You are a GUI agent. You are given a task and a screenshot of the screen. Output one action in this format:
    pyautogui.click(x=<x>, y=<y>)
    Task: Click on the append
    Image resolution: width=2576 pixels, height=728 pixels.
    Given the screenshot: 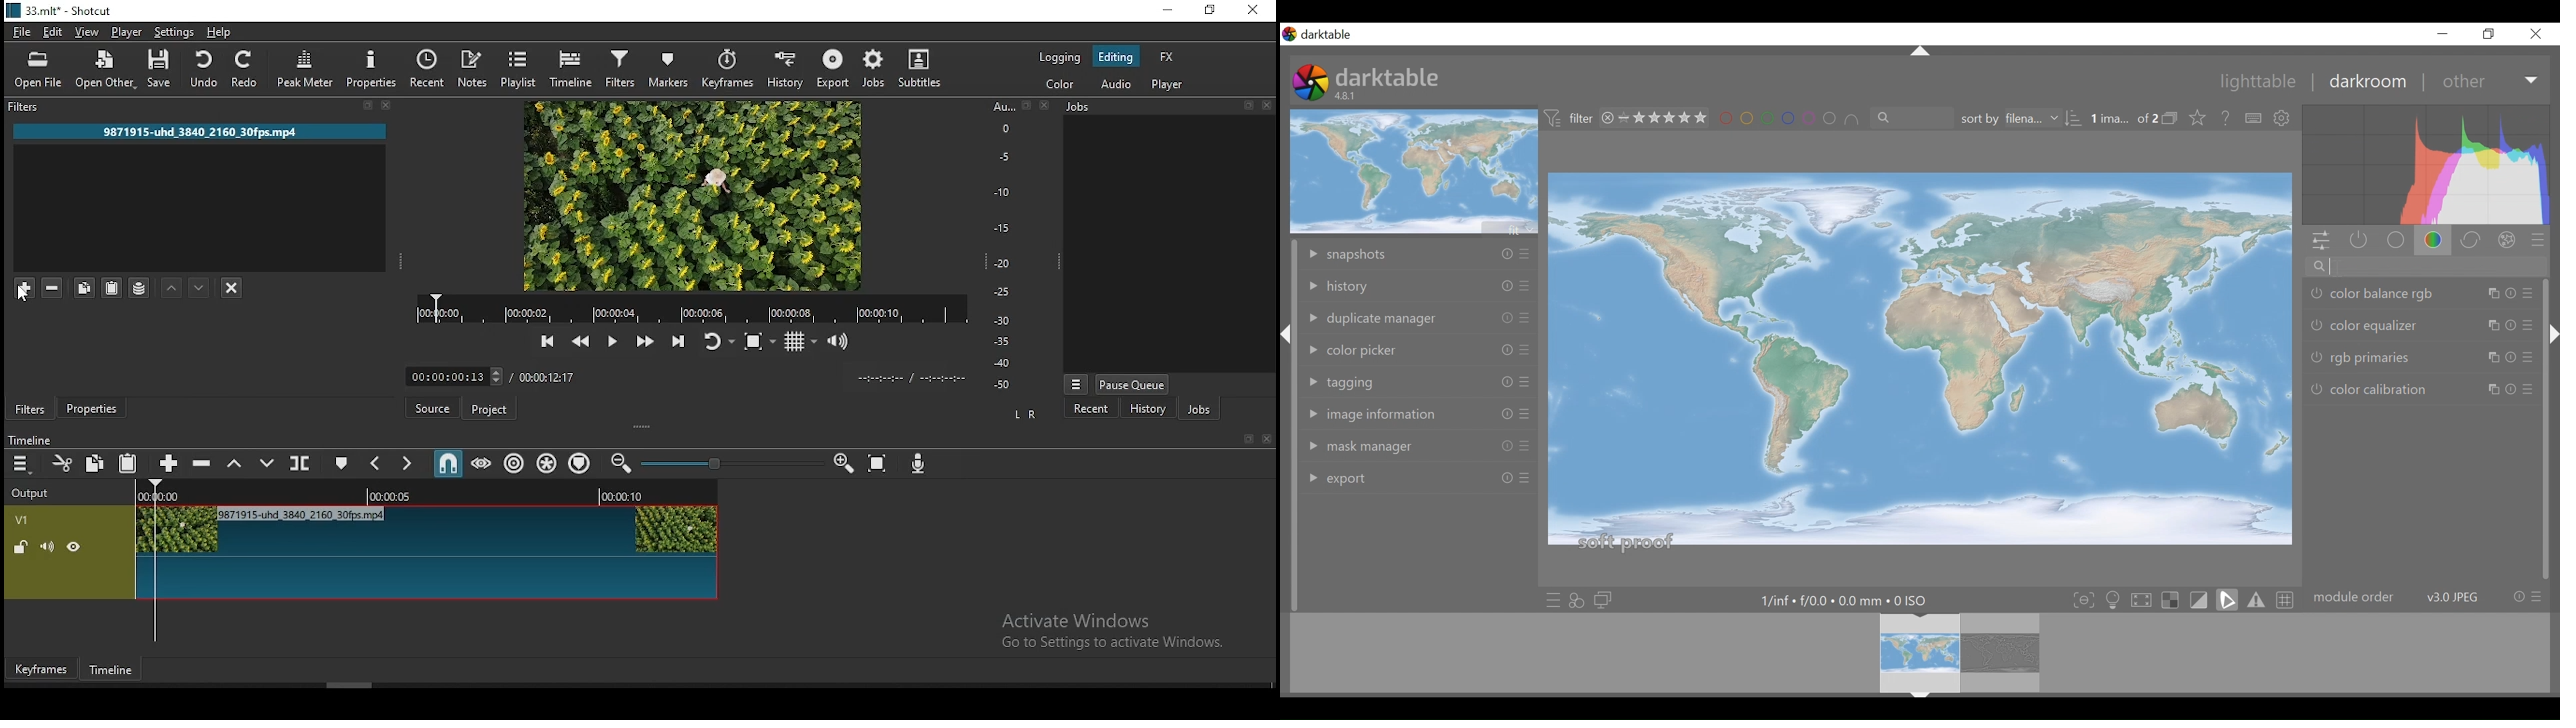 What is the action you would take?
    pyautogui.click(x=168, y=464)
    